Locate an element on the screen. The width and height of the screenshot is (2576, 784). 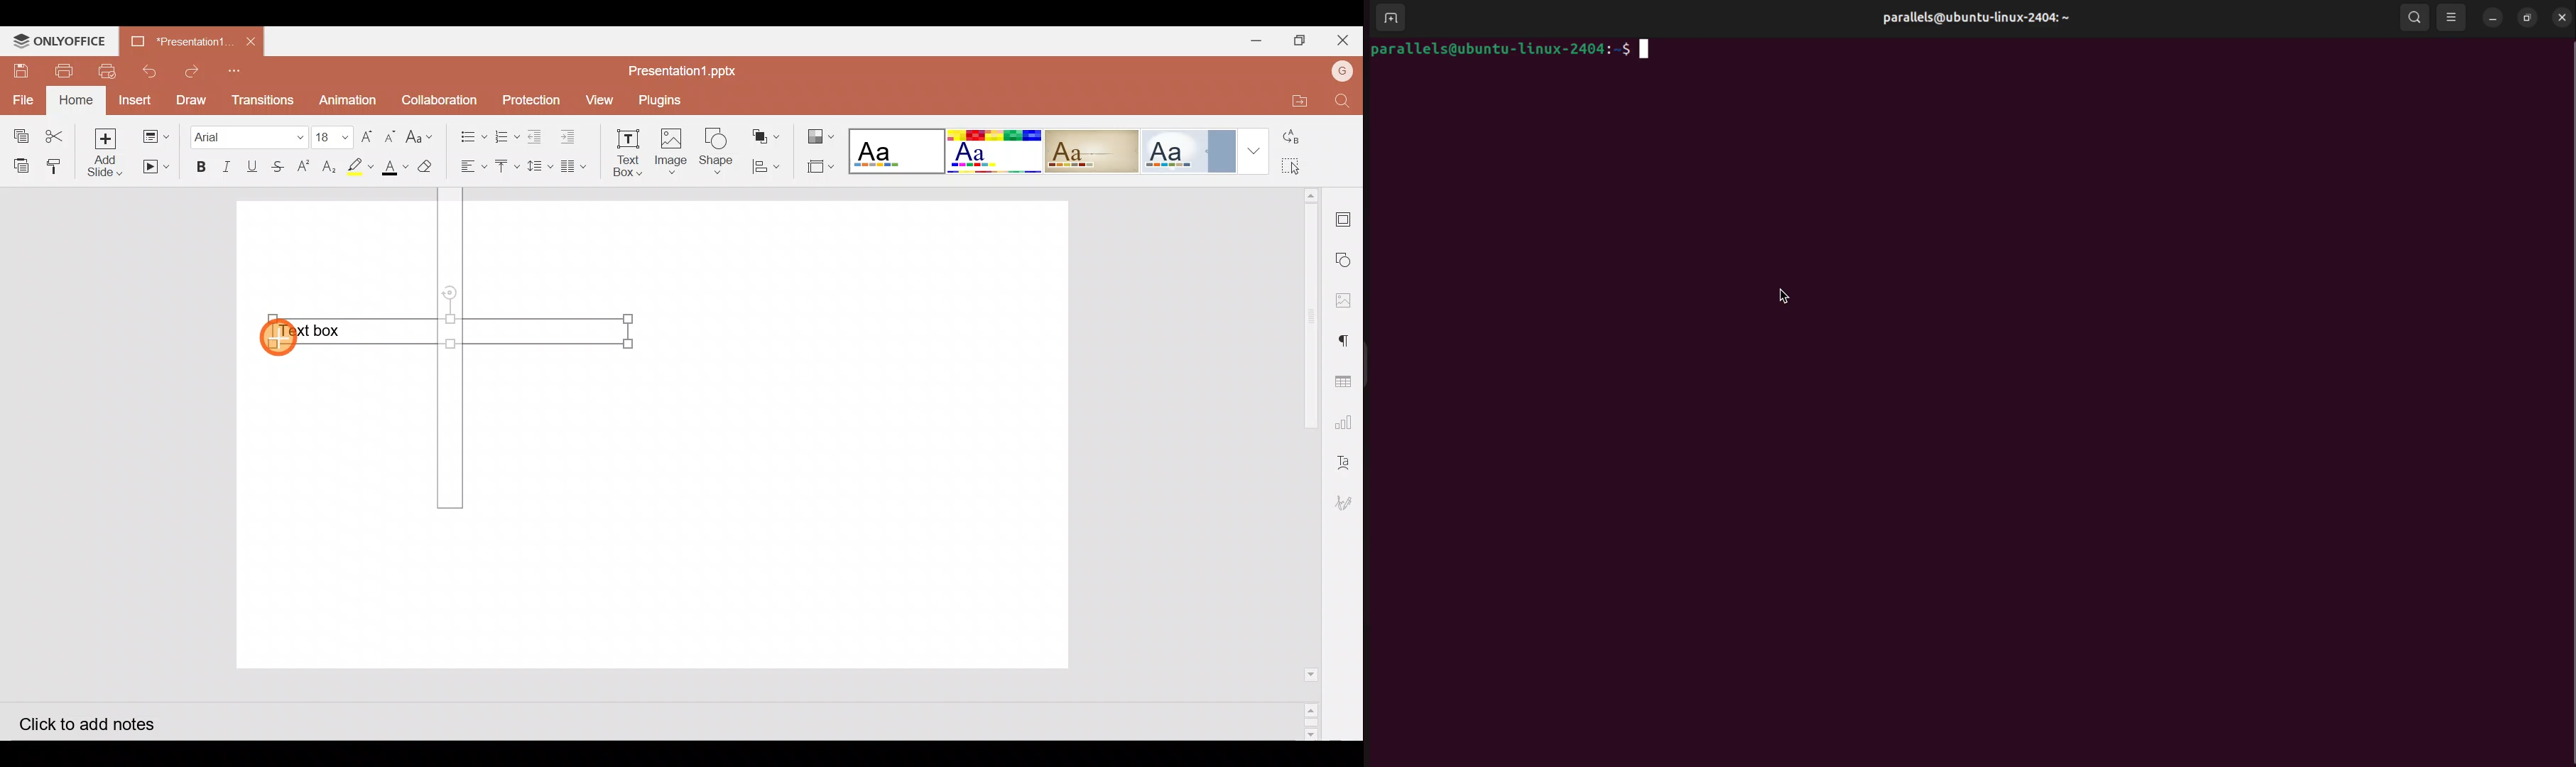
Minimize is located at coordinates (1256, 40).